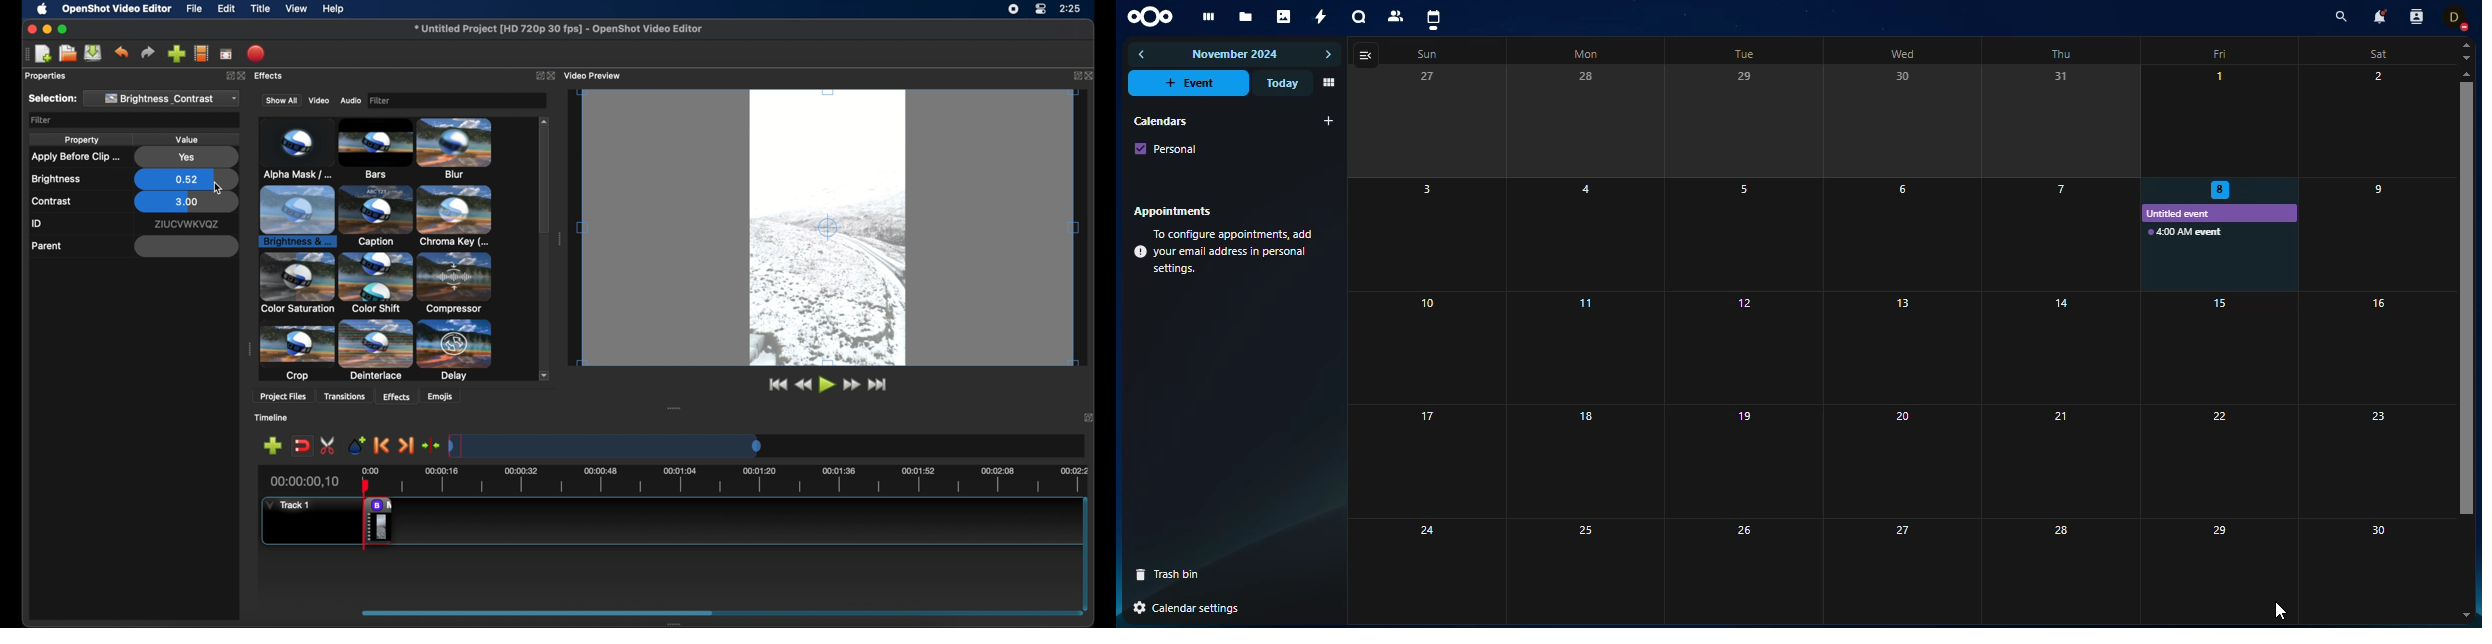 Image resolution: width=2492 pixels, height=644 pixels. Describe the element at coordinates (1191, 83) in the screenshot. I see `event` at that location.